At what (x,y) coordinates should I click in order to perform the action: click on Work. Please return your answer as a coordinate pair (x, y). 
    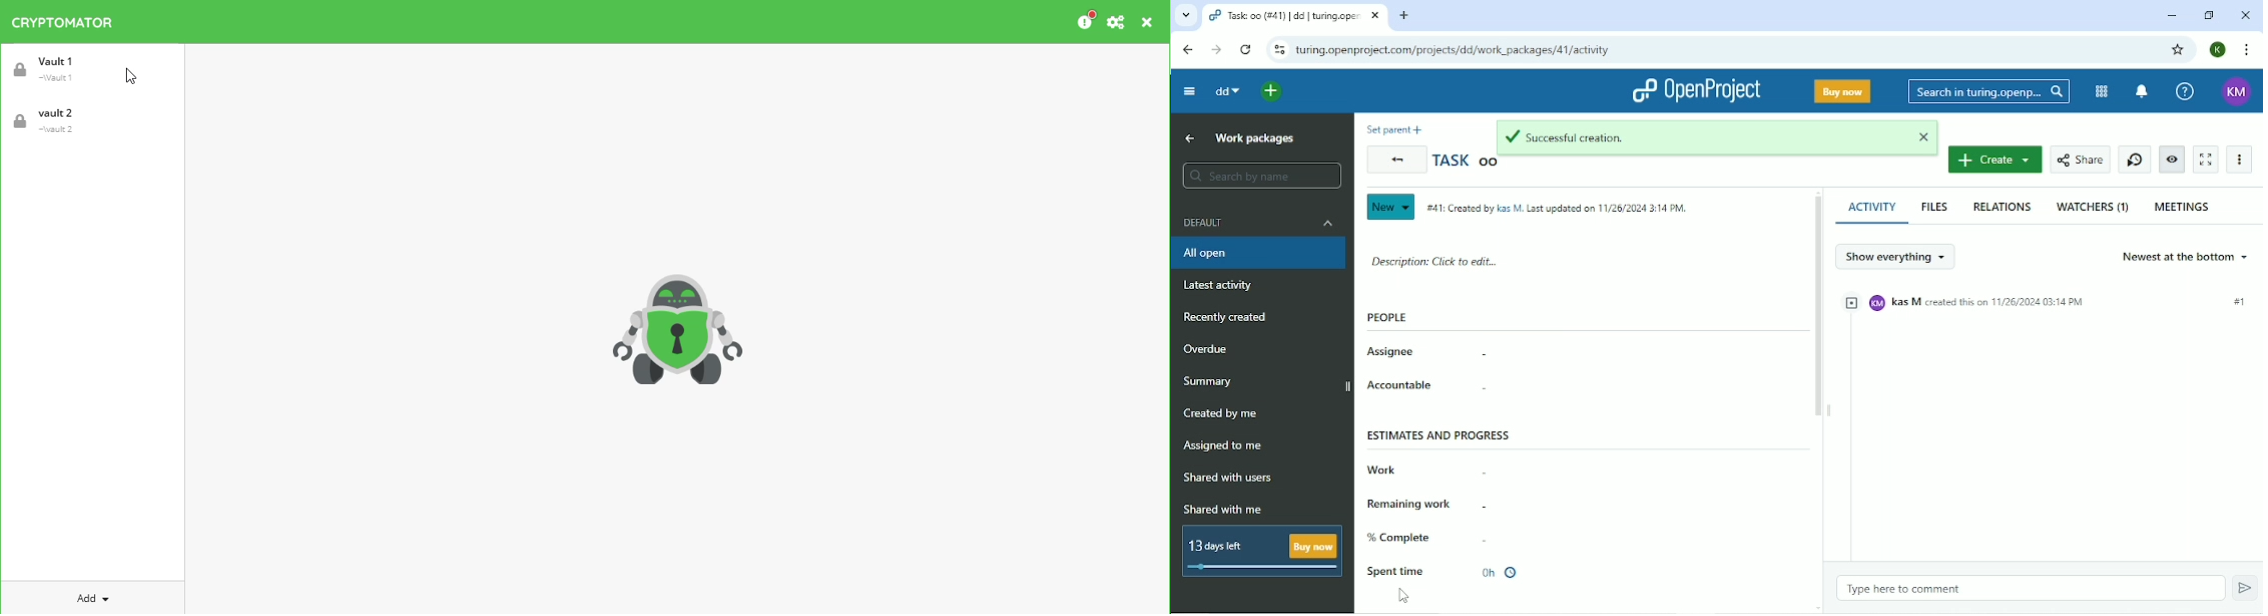
    Looking at the image, I should click on (1384, 469).